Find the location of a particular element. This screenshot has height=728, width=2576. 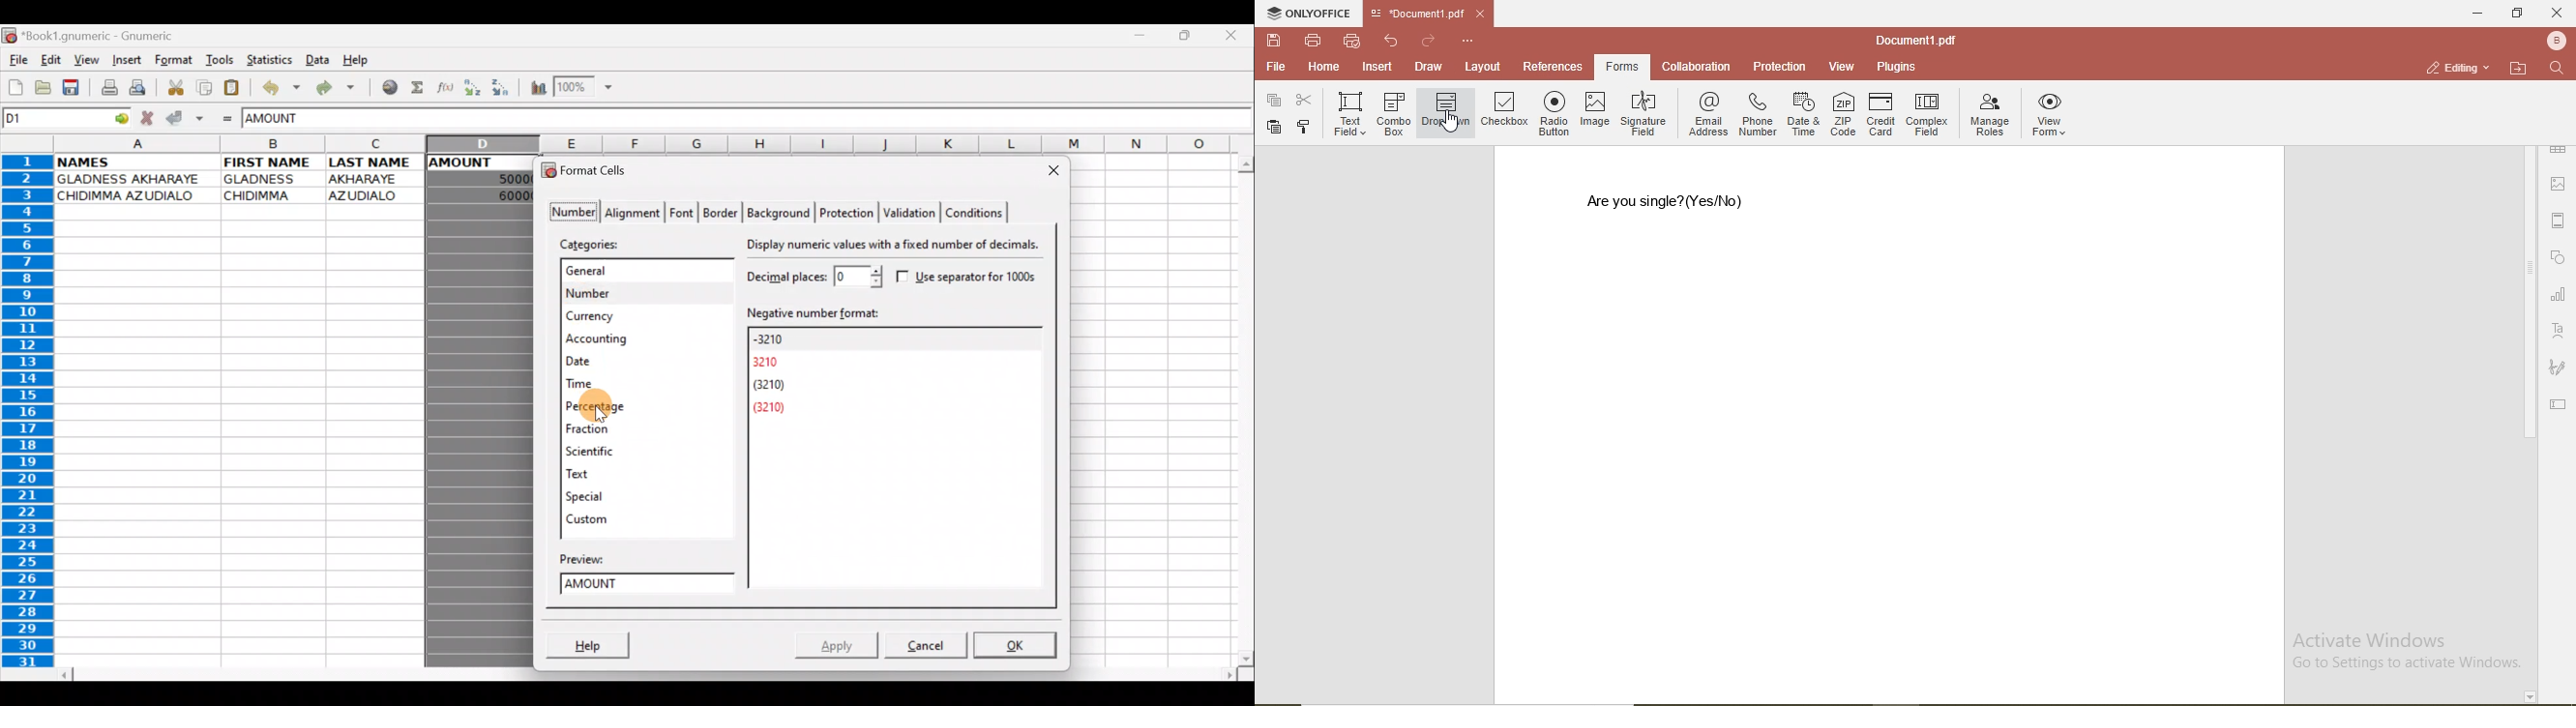

Copy selection is located at coordinates (201, 87).